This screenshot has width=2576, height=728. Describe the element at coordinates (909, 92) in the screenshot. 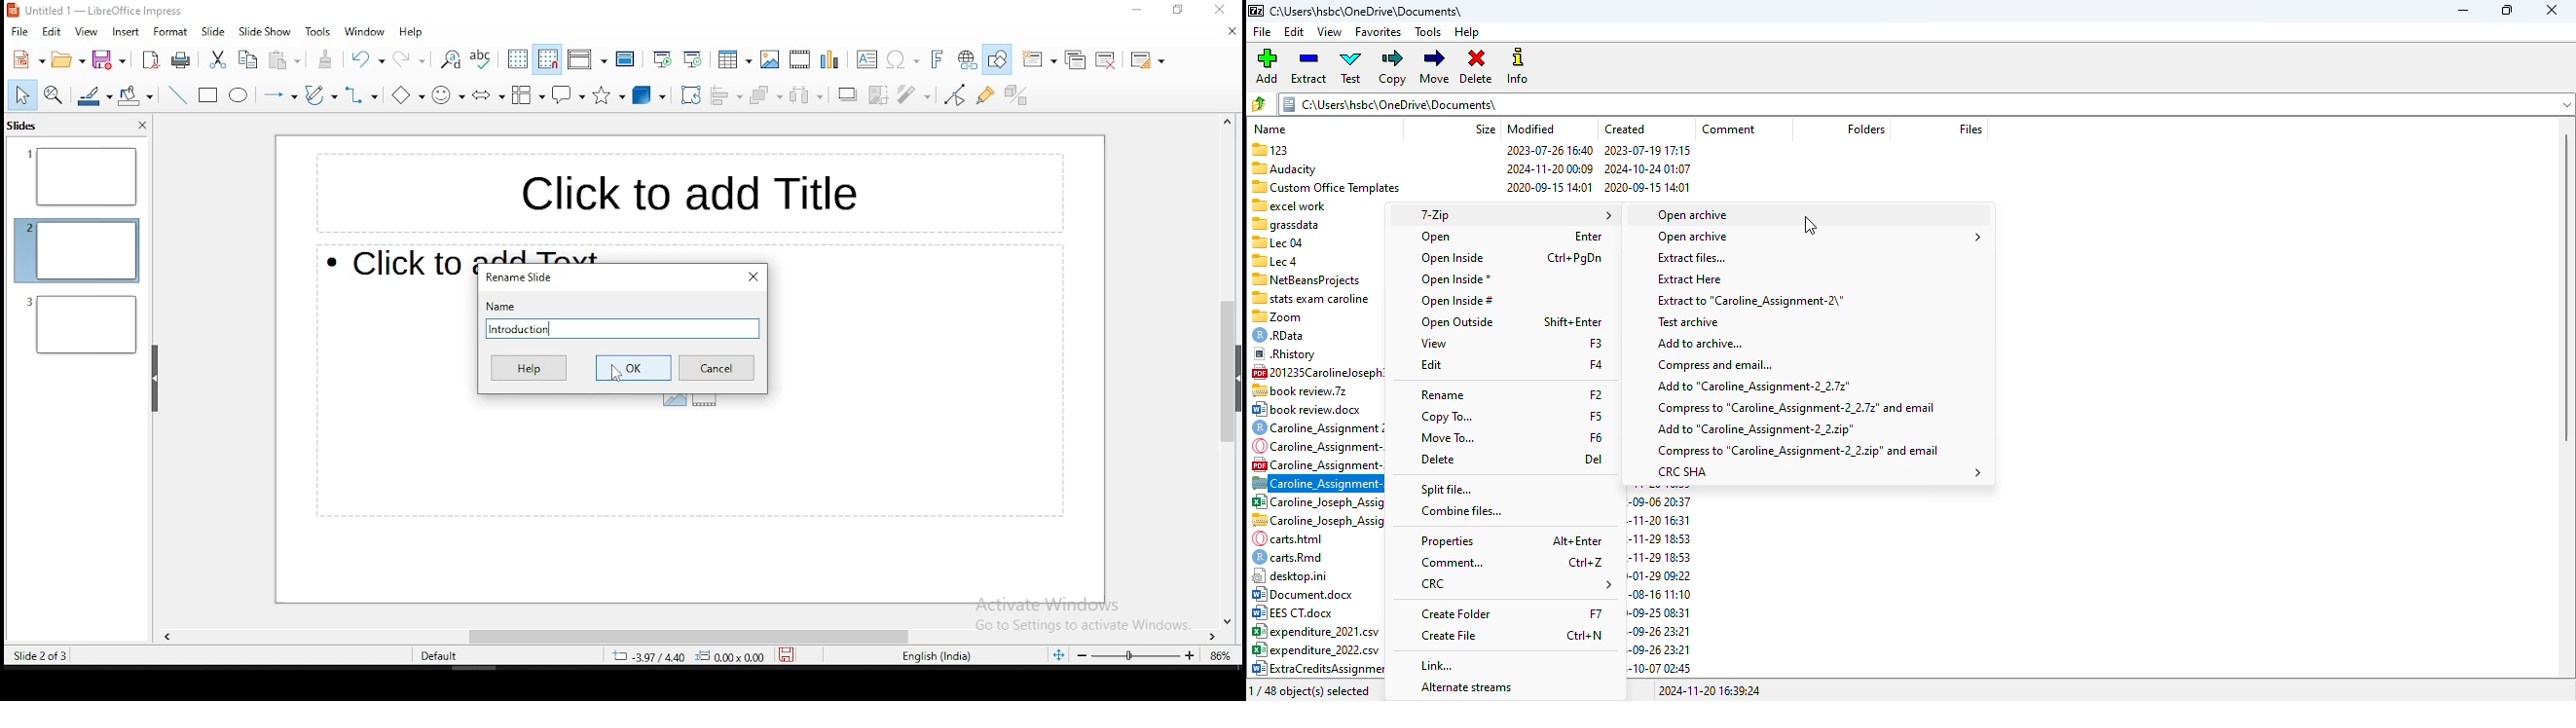

I see `filter` at that location.